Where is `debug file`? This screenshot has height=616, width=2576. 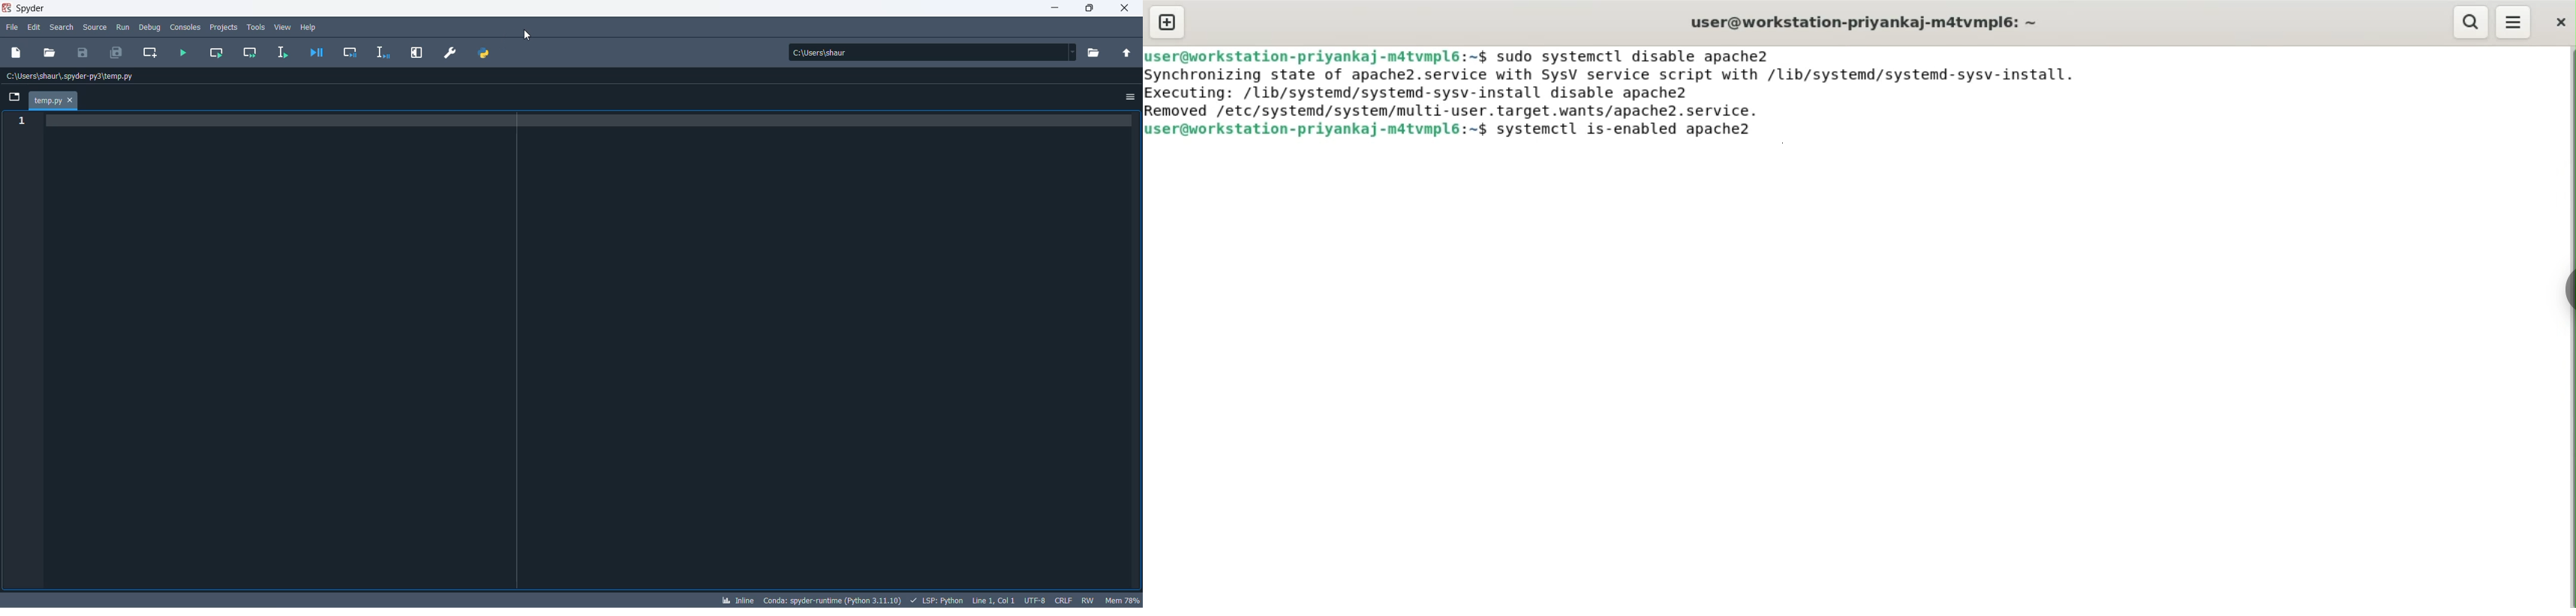 debug file is located at coordinates (314, 54).